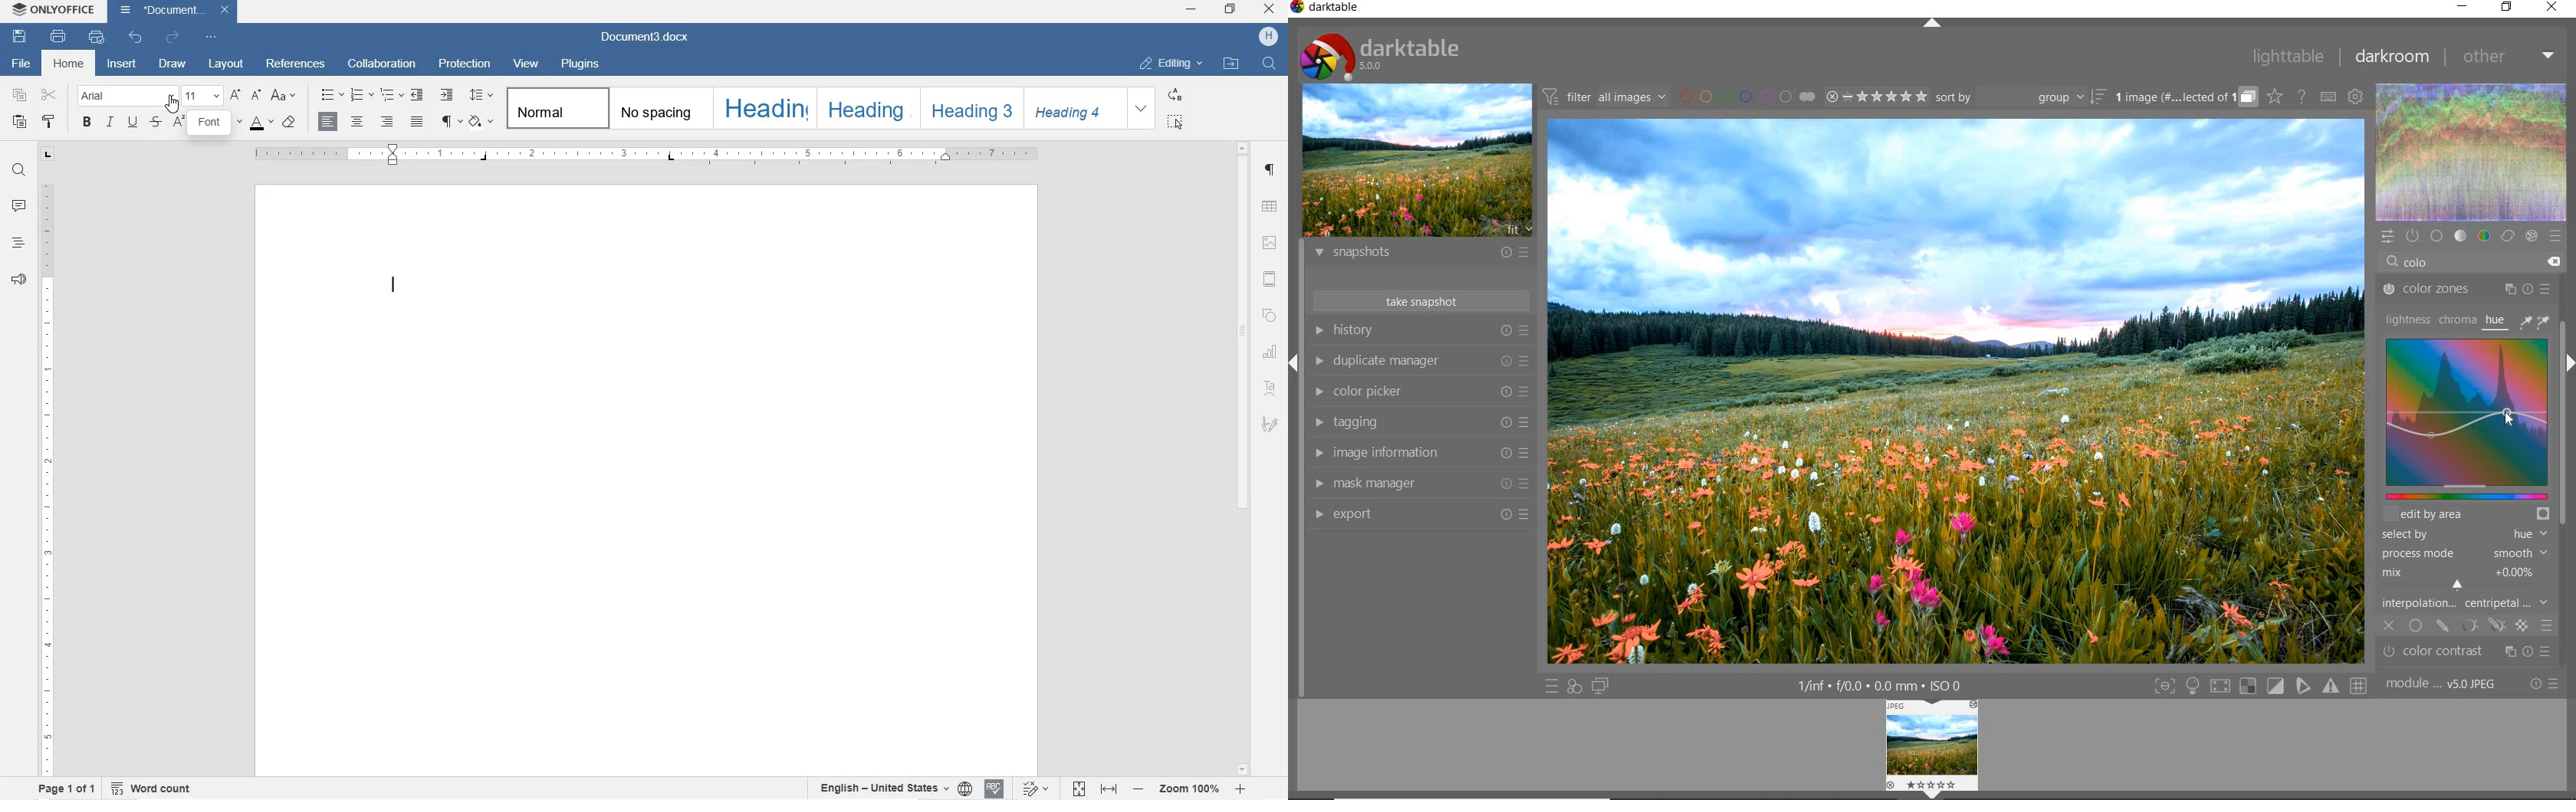 The width and height of the screenshot is (2576, 812). Describe the element at coordinates (2457, 320) in the screenshot. I see `chroma` at that location.